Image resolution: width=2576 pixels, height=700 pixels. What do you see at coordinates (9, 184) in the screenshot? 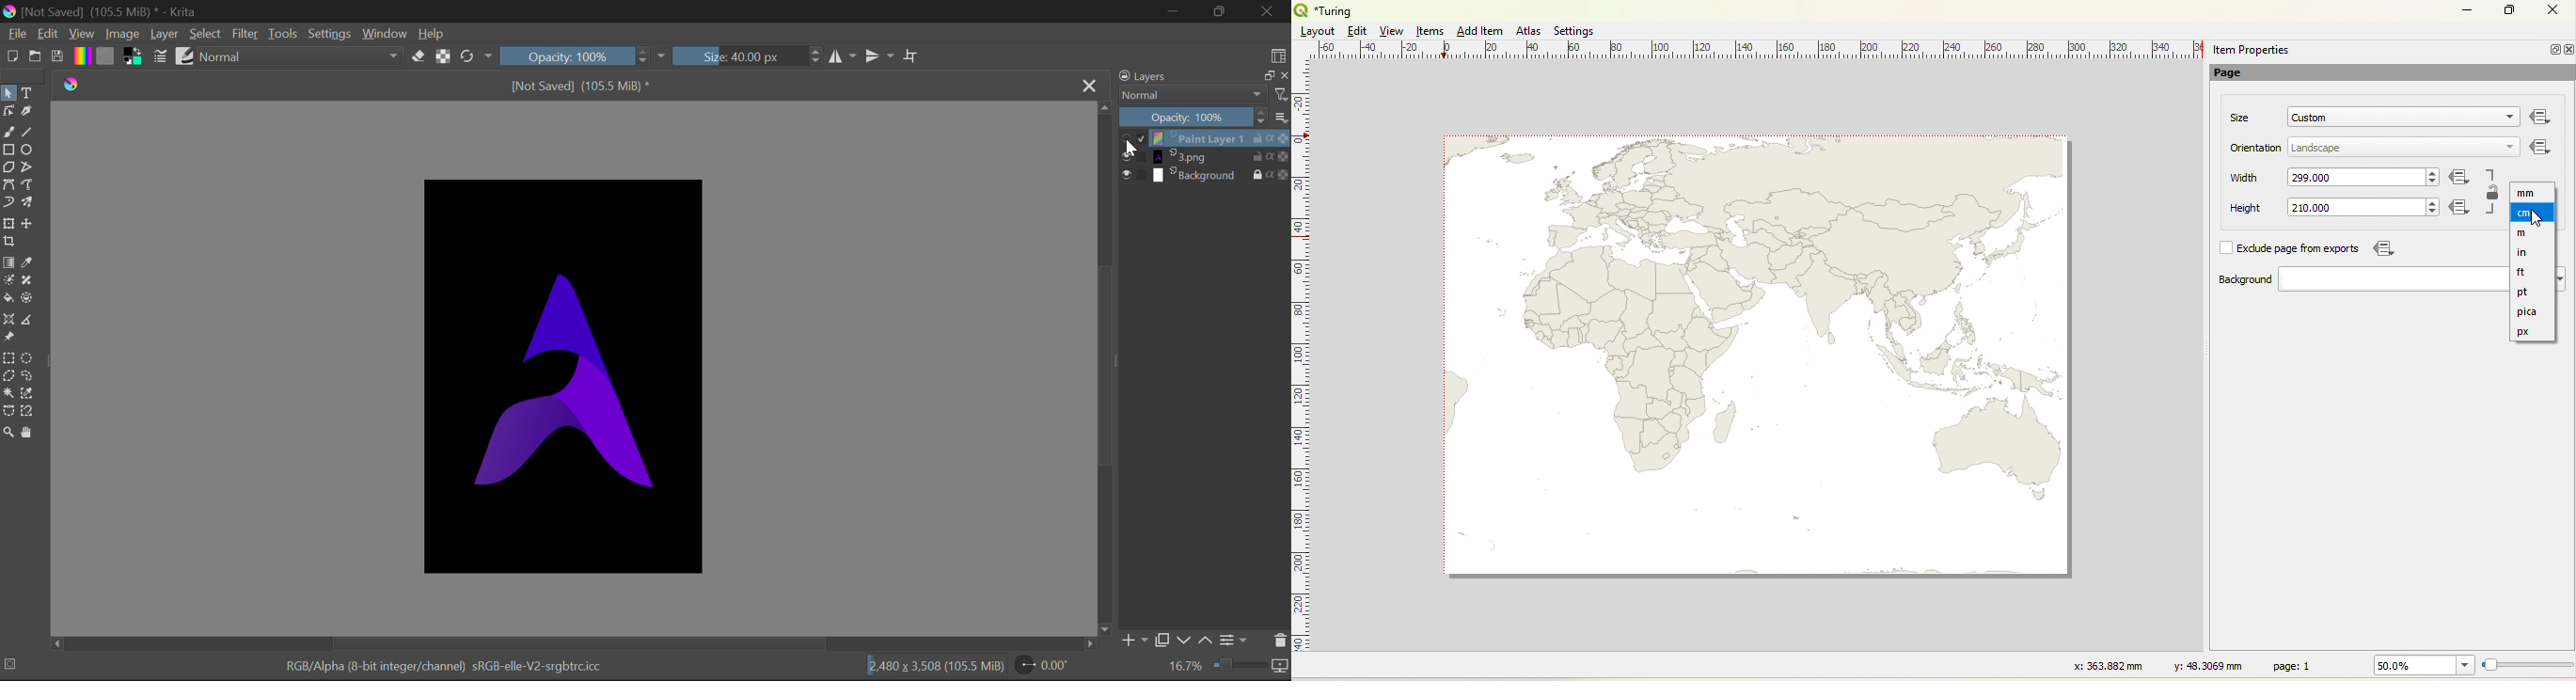
I see `Bezier Curve` at bounding box center [9, 184].